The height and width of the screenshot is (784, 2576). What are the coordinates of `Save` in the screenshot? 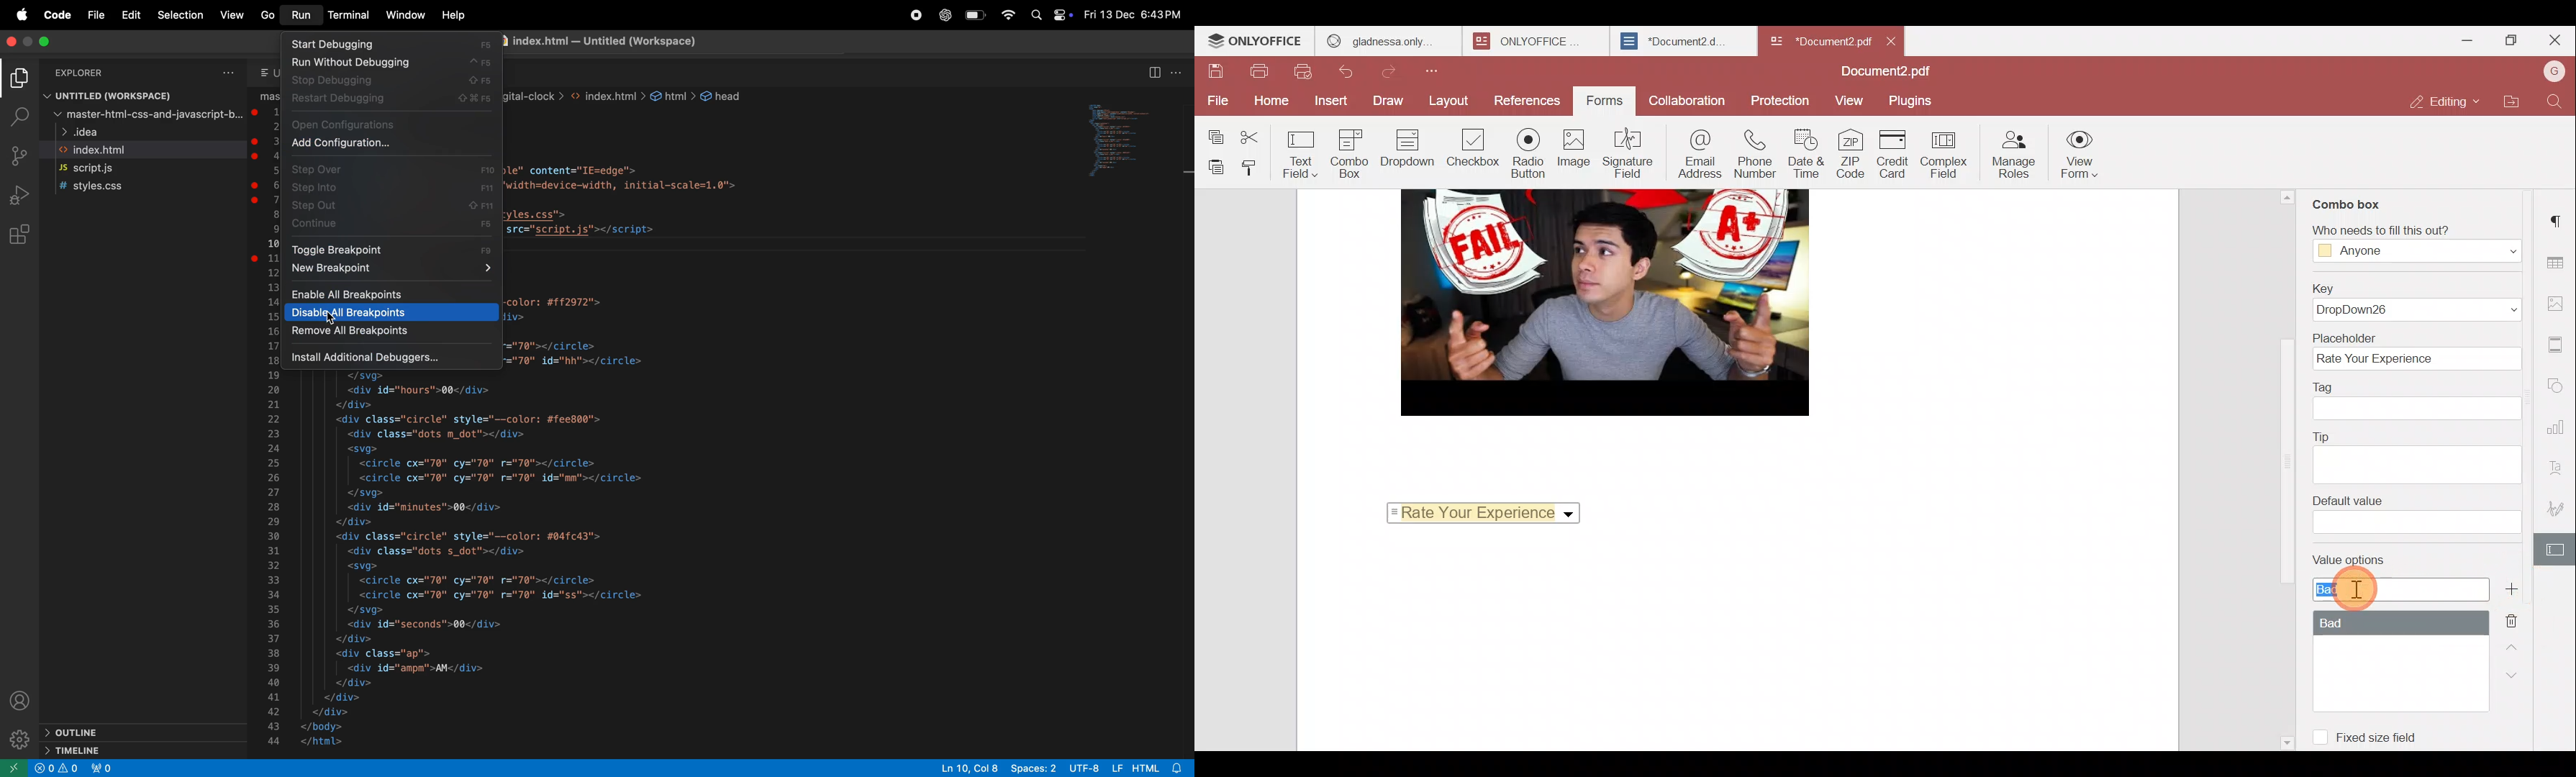 It's located at (1216, 72).